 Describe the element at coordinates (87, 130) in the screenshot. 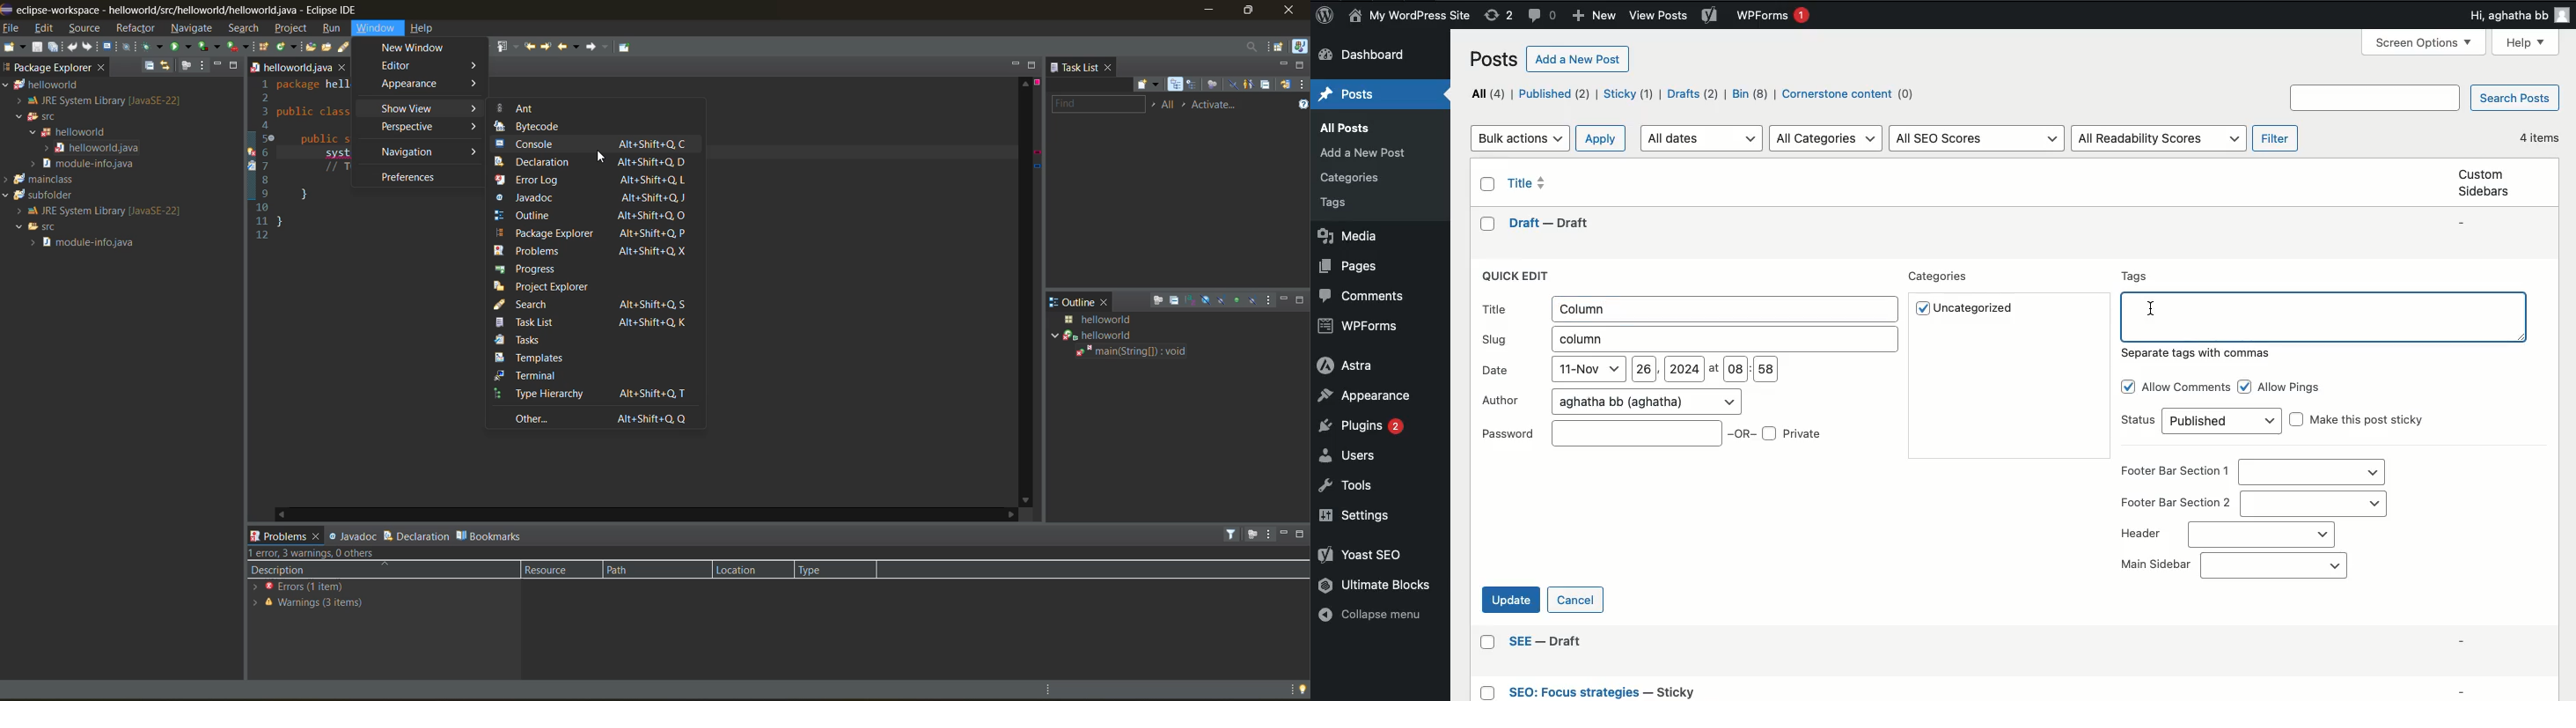

I see `helloworld` at that location.